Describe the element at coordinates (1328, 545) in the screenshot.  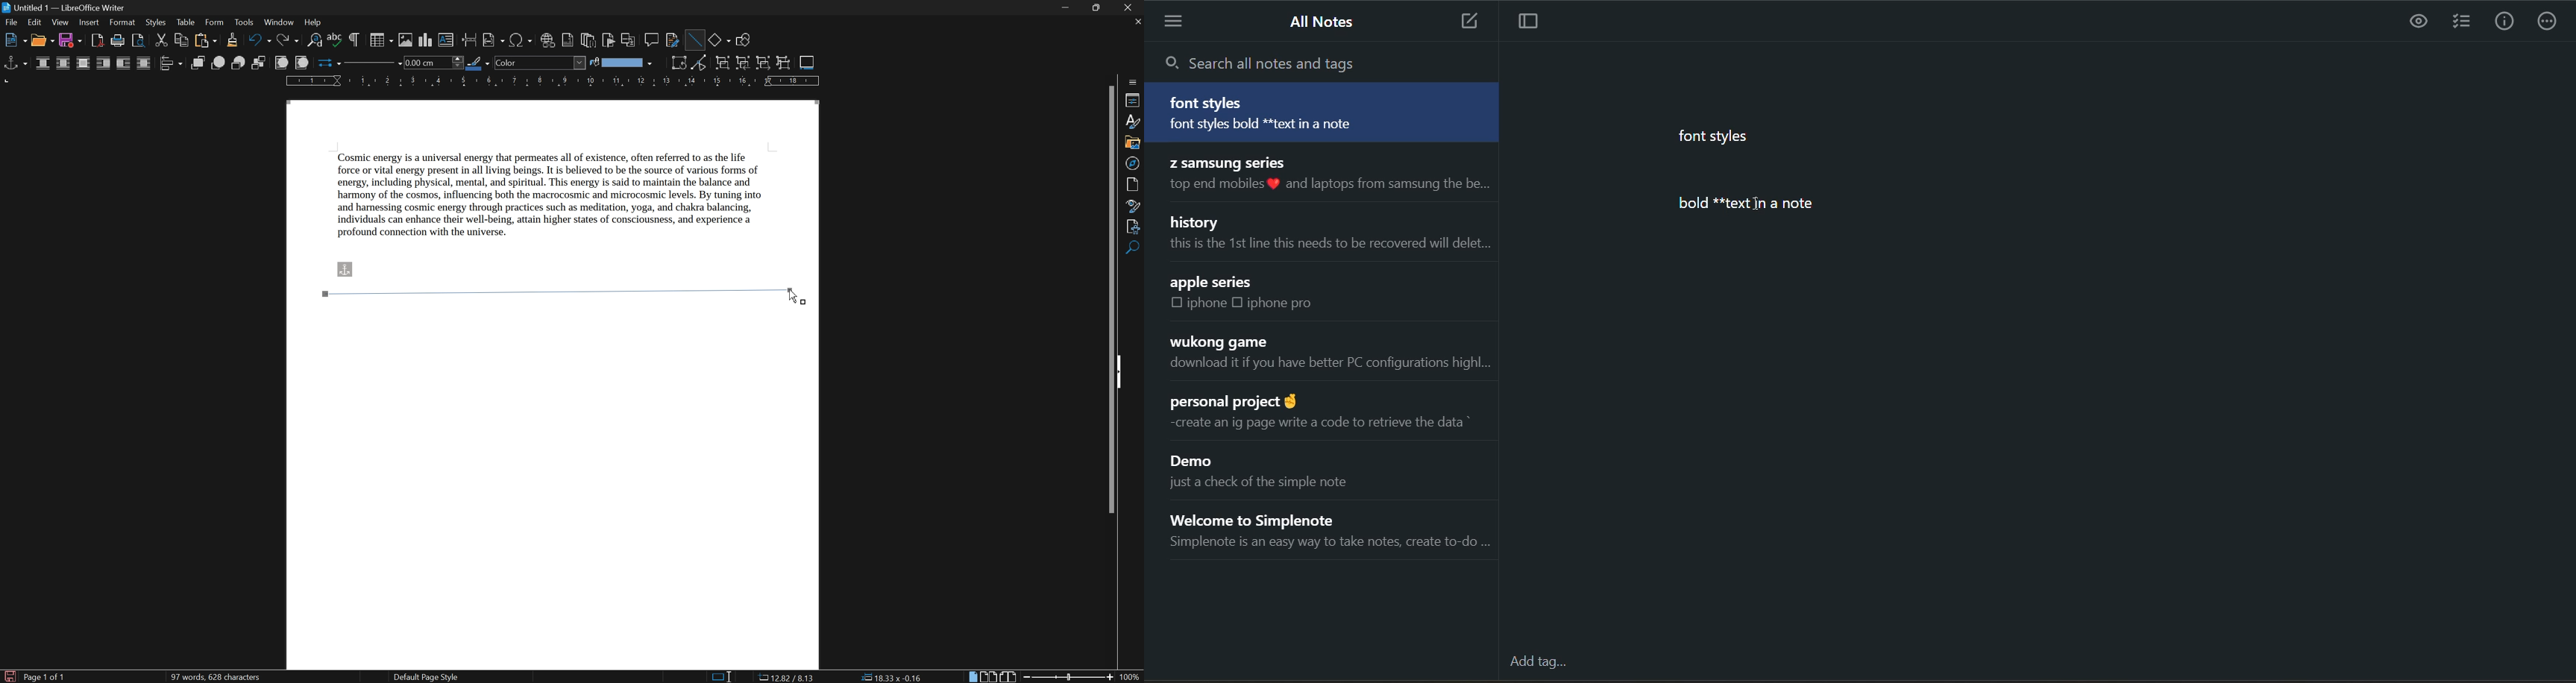
I see `Simplenote is an easy way to take notes, create to-do ...` at that location.